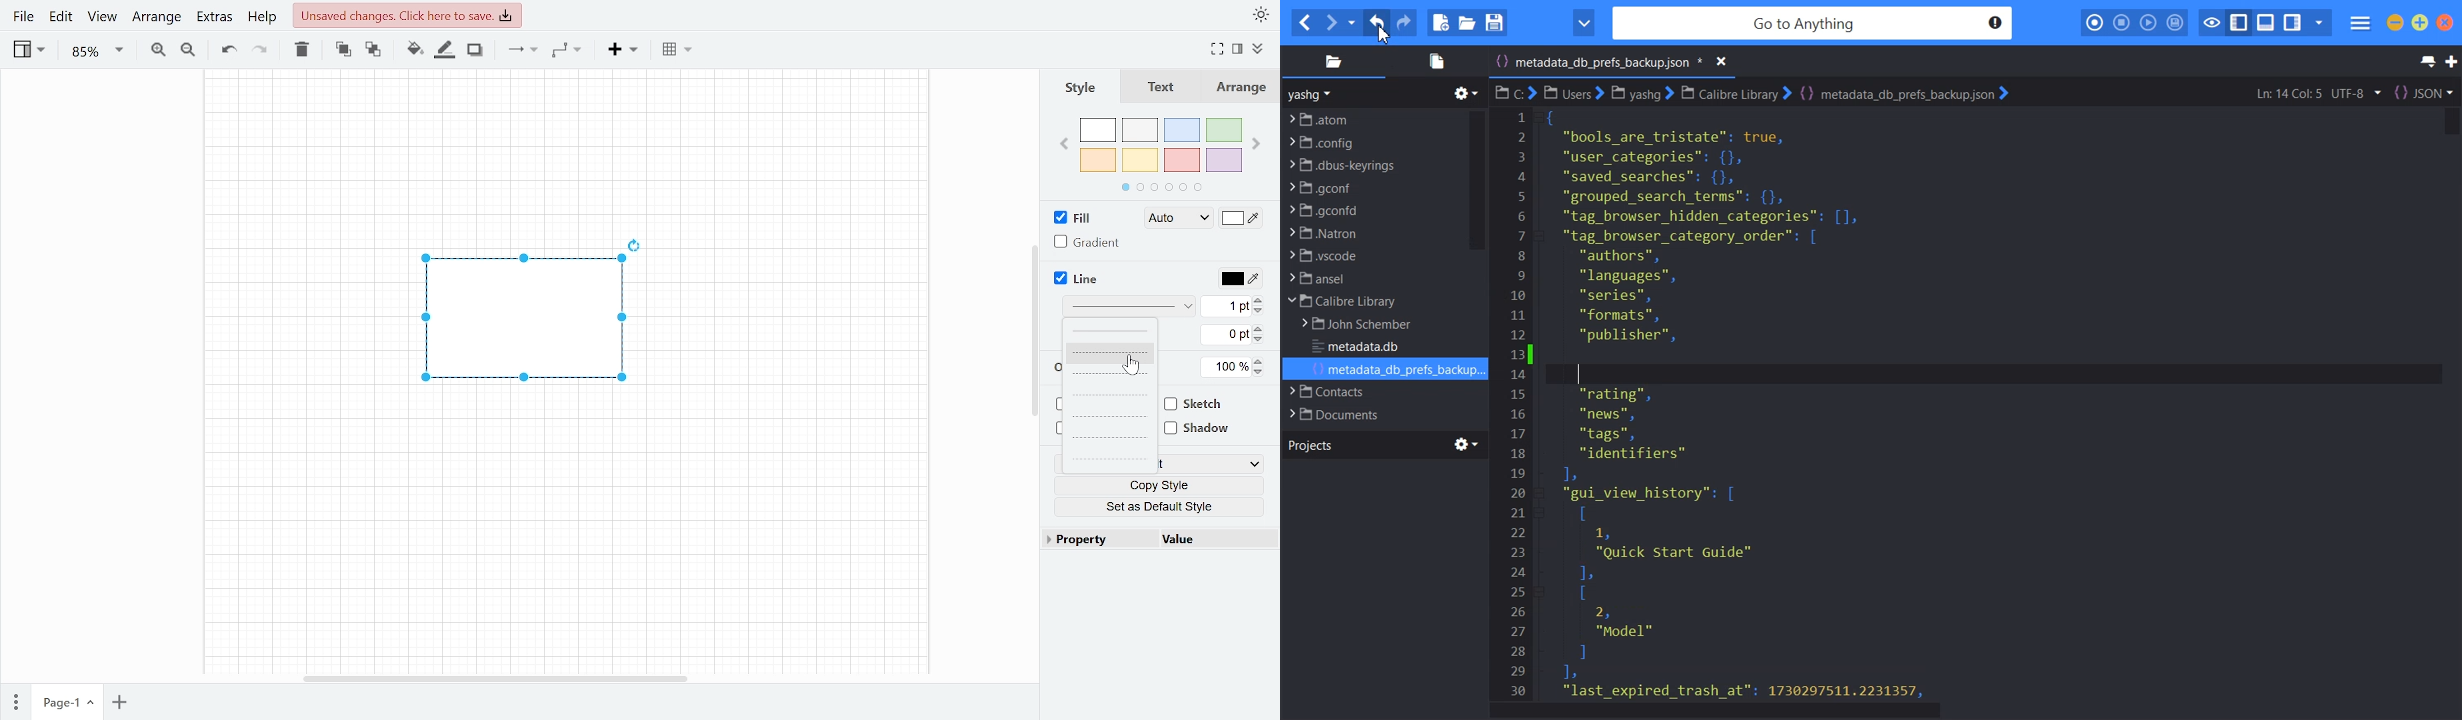 Image resolution: width=2464 pixels, height=728 pixels. Describe the element at coordinates (1090, 243) in the screenshot. I see `Gradient` at that location.